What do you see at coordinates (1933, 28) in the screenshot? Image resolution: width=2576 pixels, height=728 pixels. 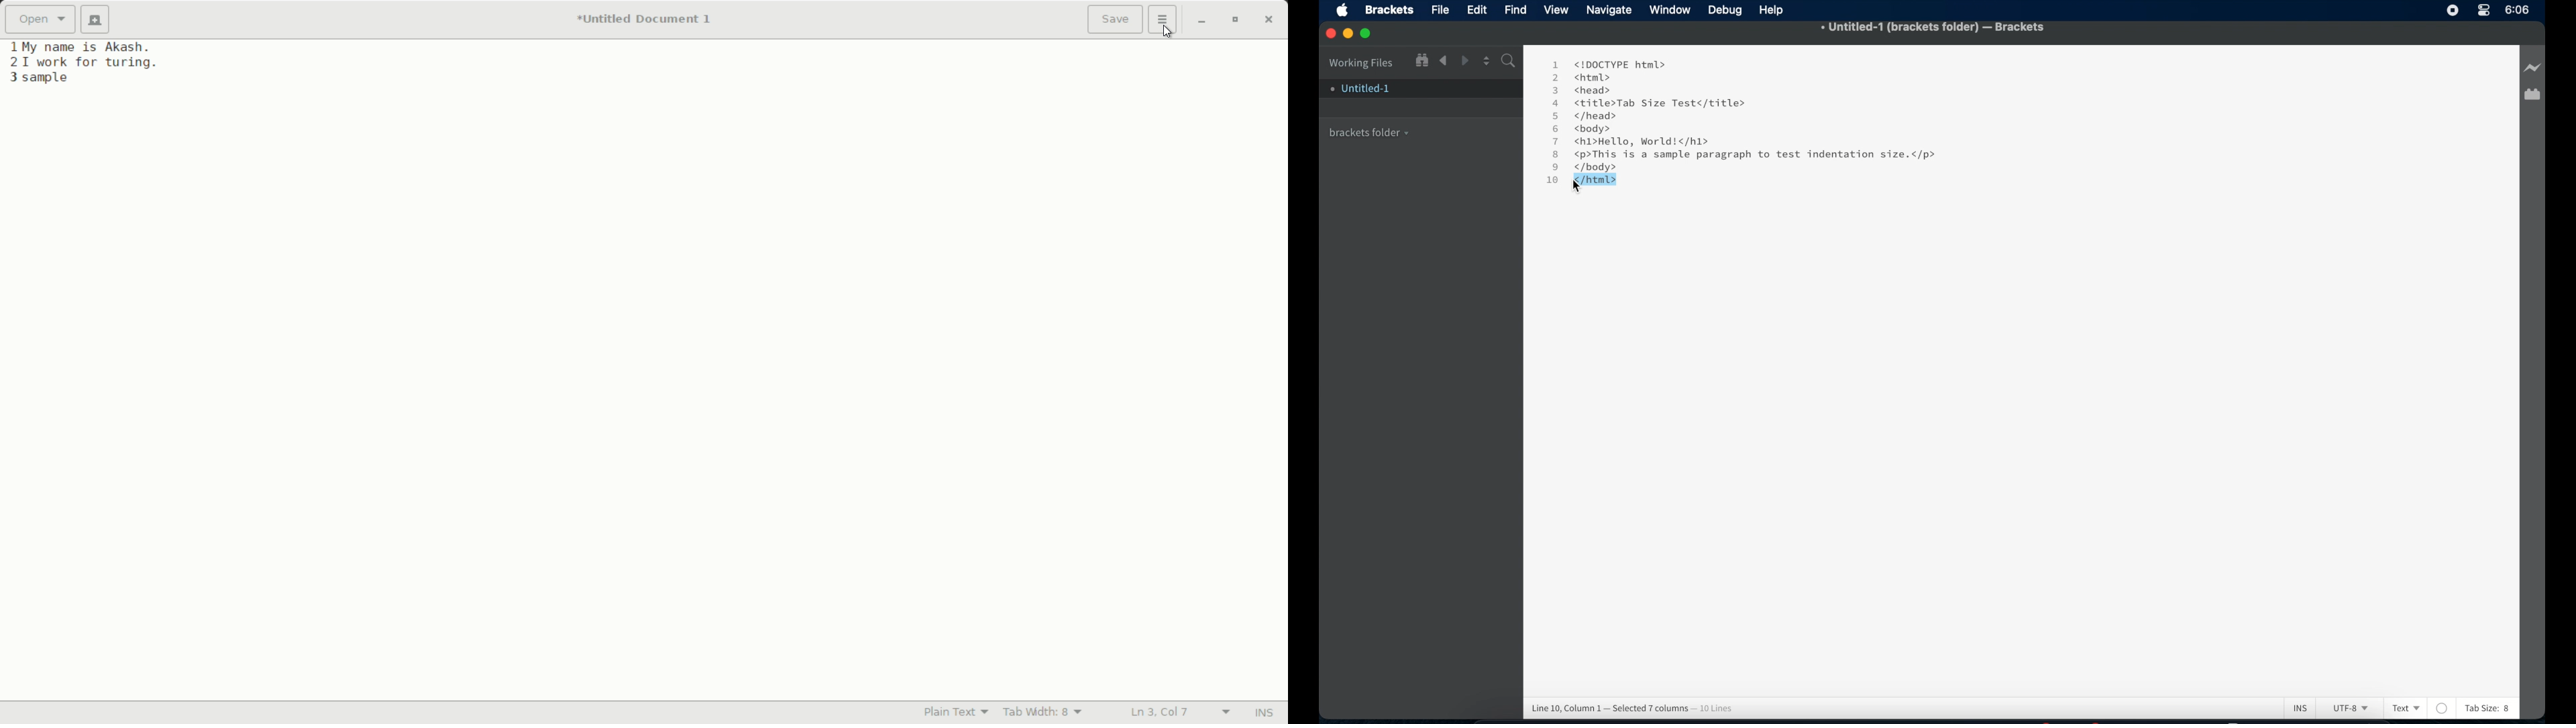 I see `. Untitled-1 (brackets folder) - Brackets` at bounding box center [1933, 28].